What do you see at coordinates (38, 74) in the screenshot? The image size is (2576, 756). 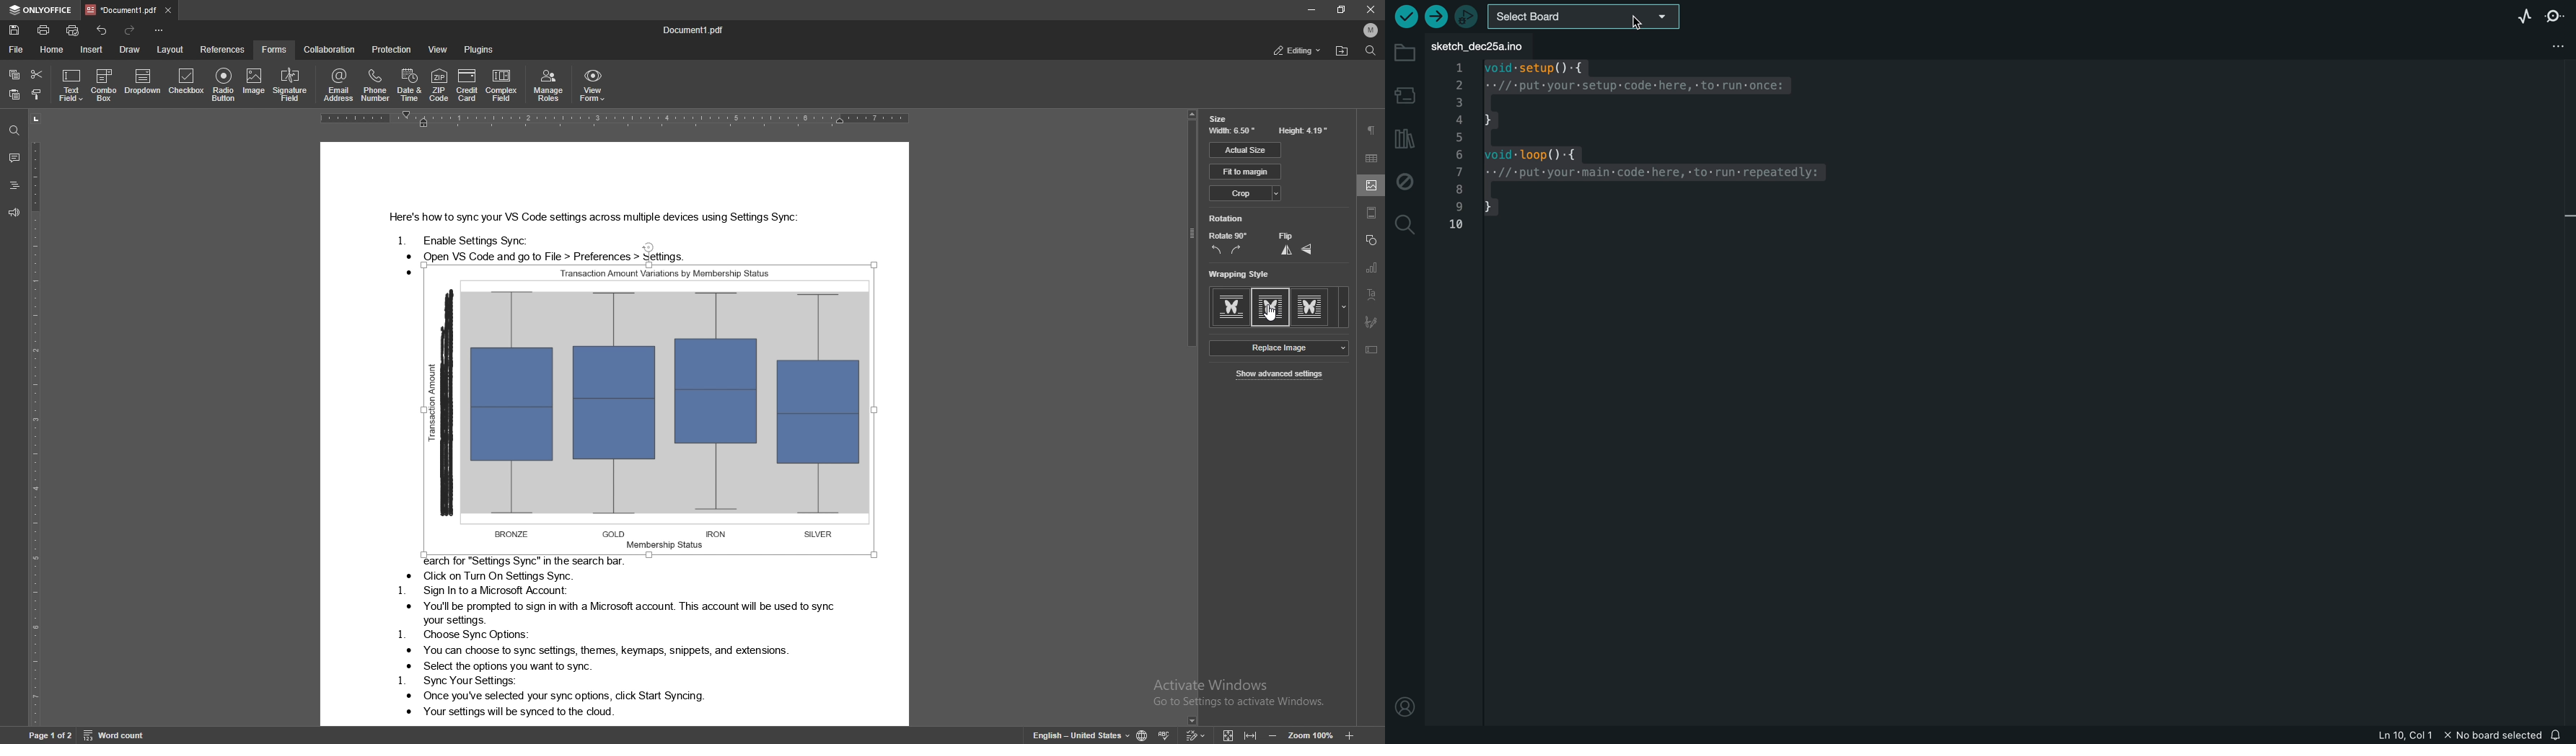 I see `cut` at bounding box center [38, 74].